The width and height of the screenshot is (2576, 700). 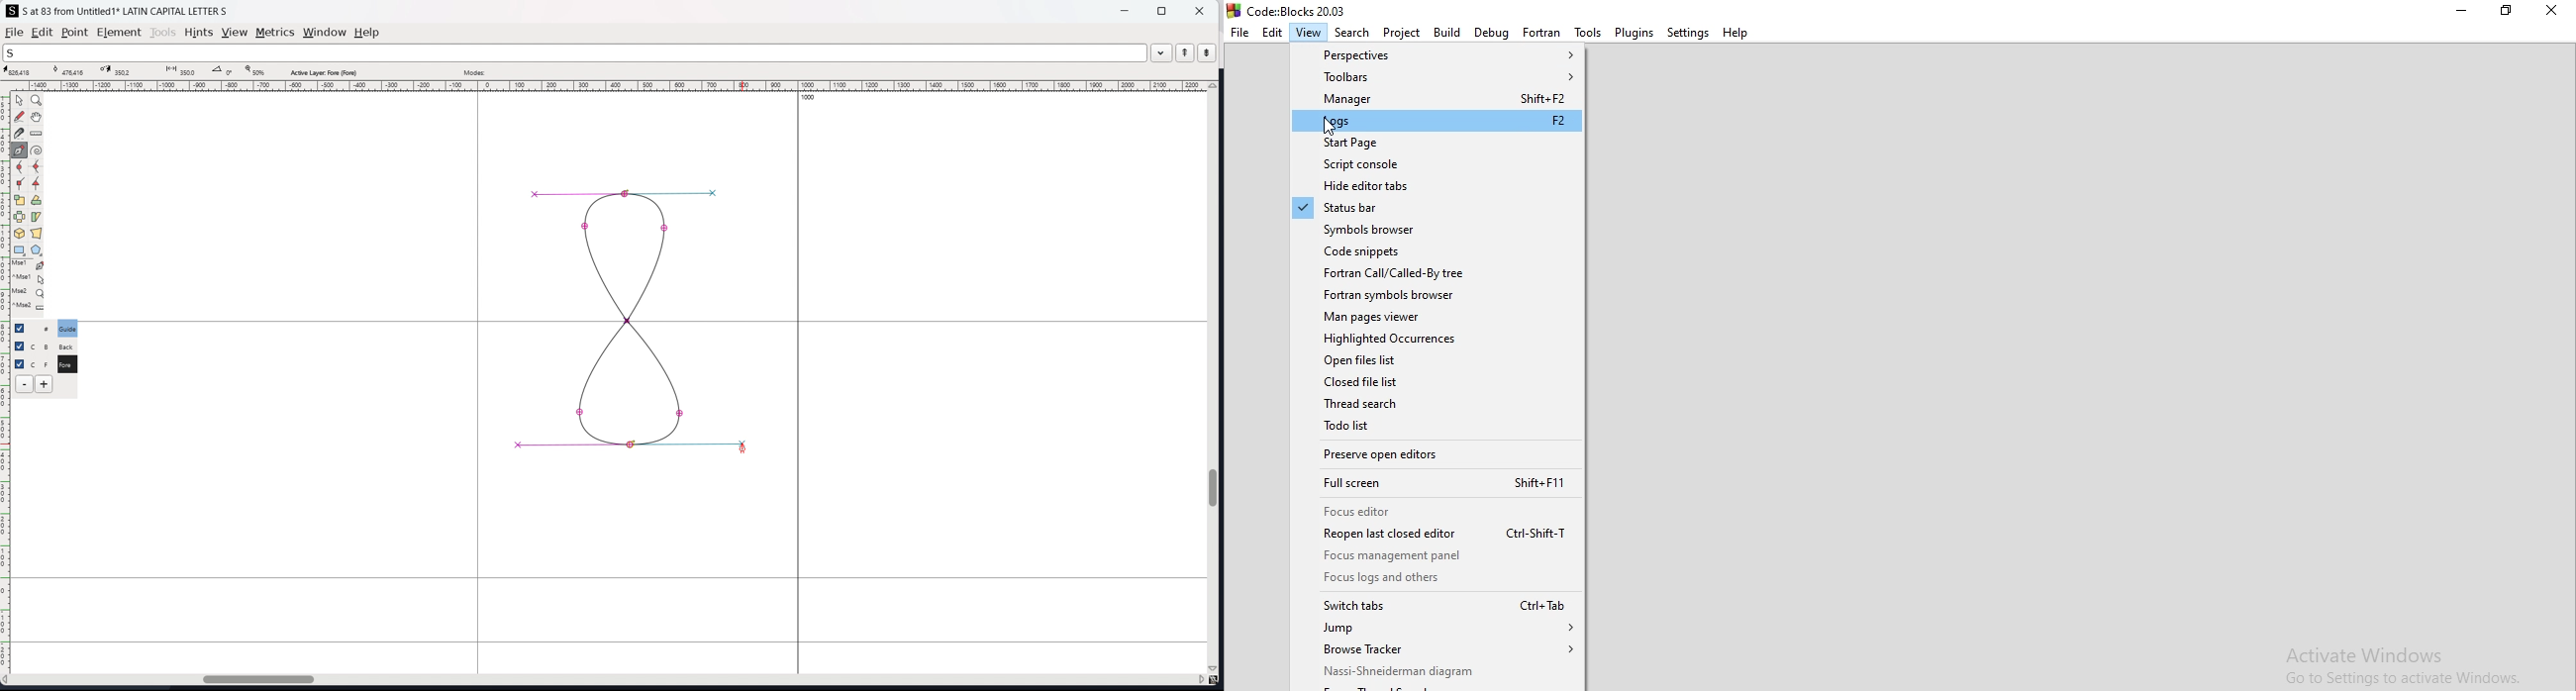 I want to click on magnify, so click(x=37, y=101).